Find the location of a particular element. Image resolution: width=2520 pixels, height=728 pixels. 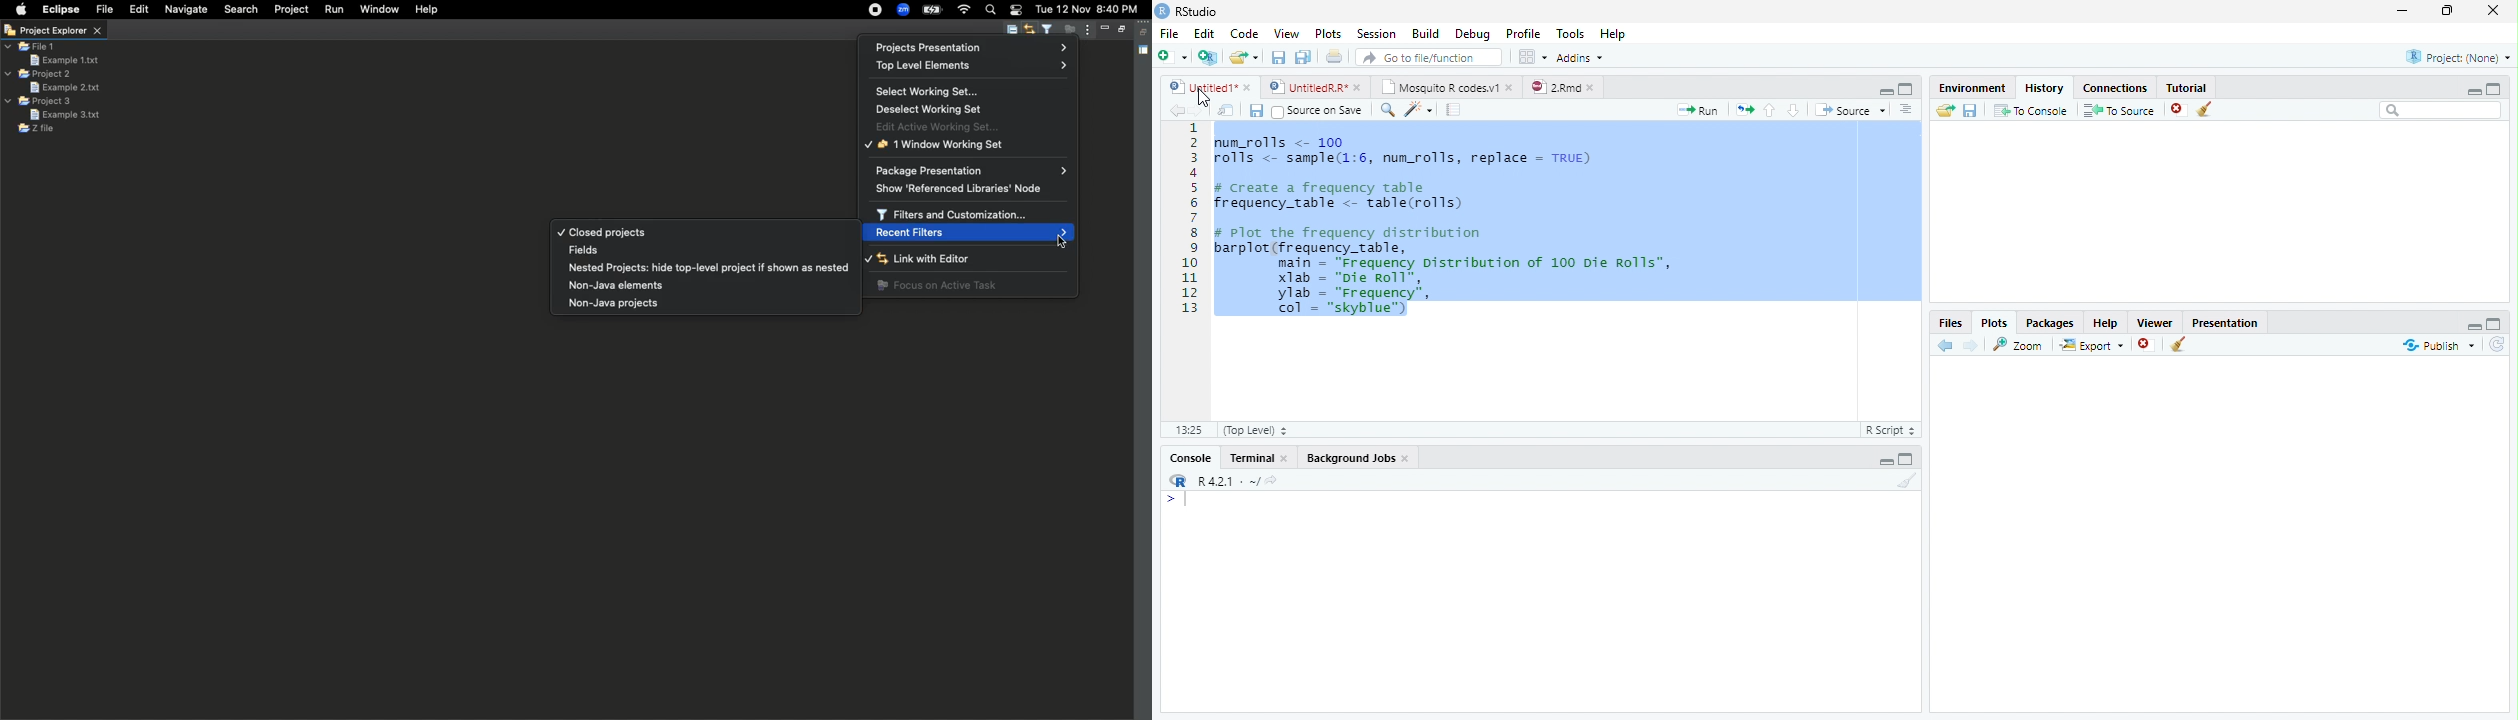

Workspace panes is located at coordinates (1531, 57).